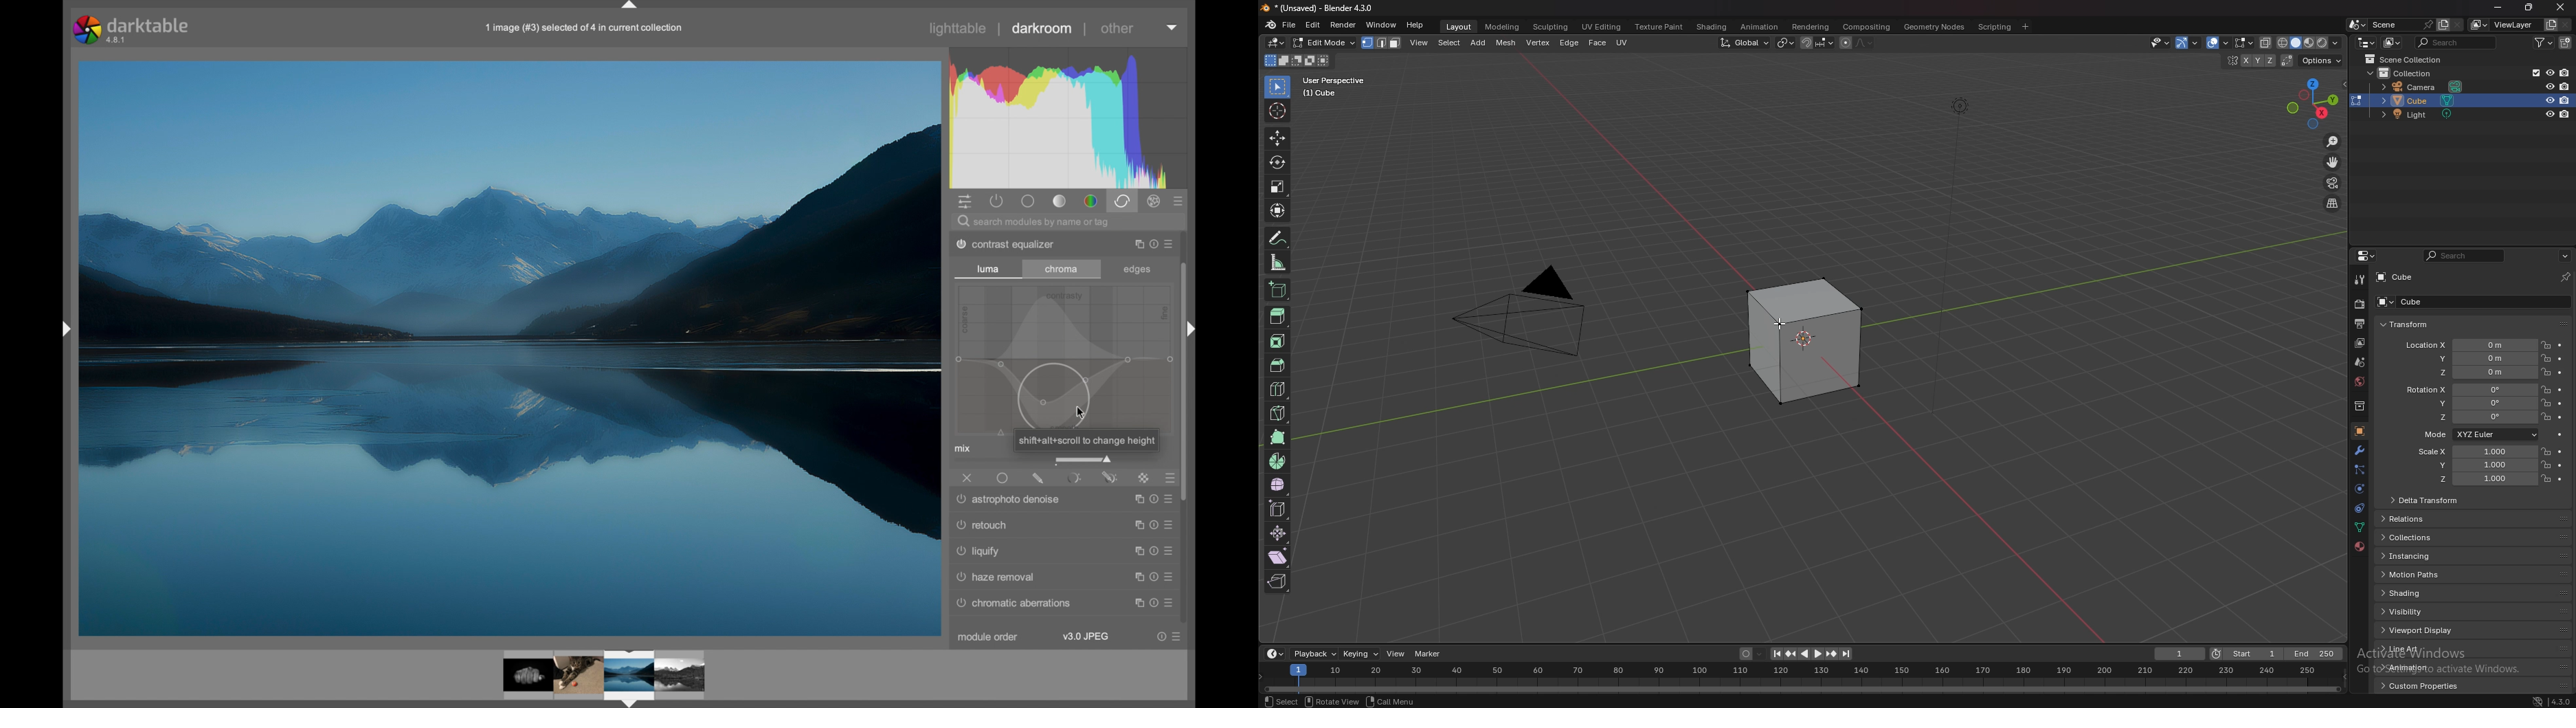 Image resolution: width=2576 pixels, height=728 pixels. Describe the element at coordinates (1349, 42) in the screenshot. I see `object mode` at that location.